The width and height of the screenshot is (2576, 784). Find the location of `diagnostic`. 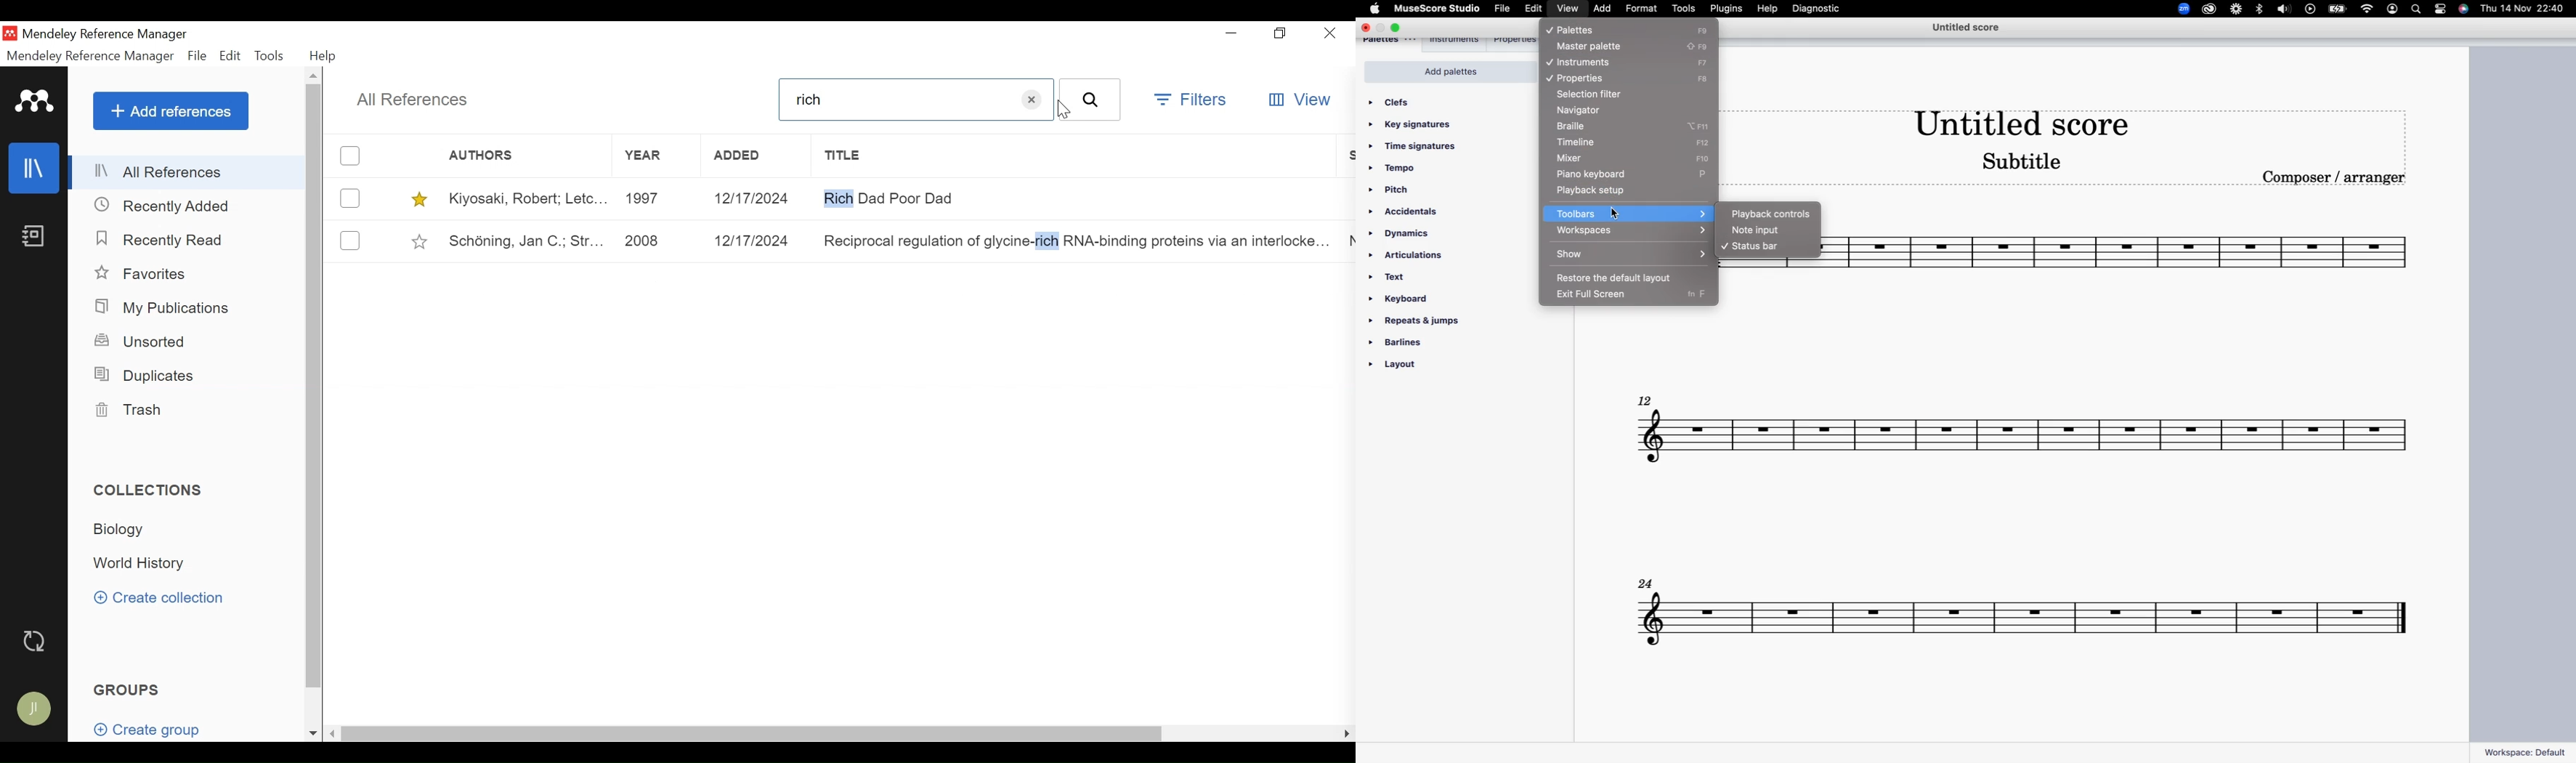

diagnostic is located at coordinates (1824, 10).